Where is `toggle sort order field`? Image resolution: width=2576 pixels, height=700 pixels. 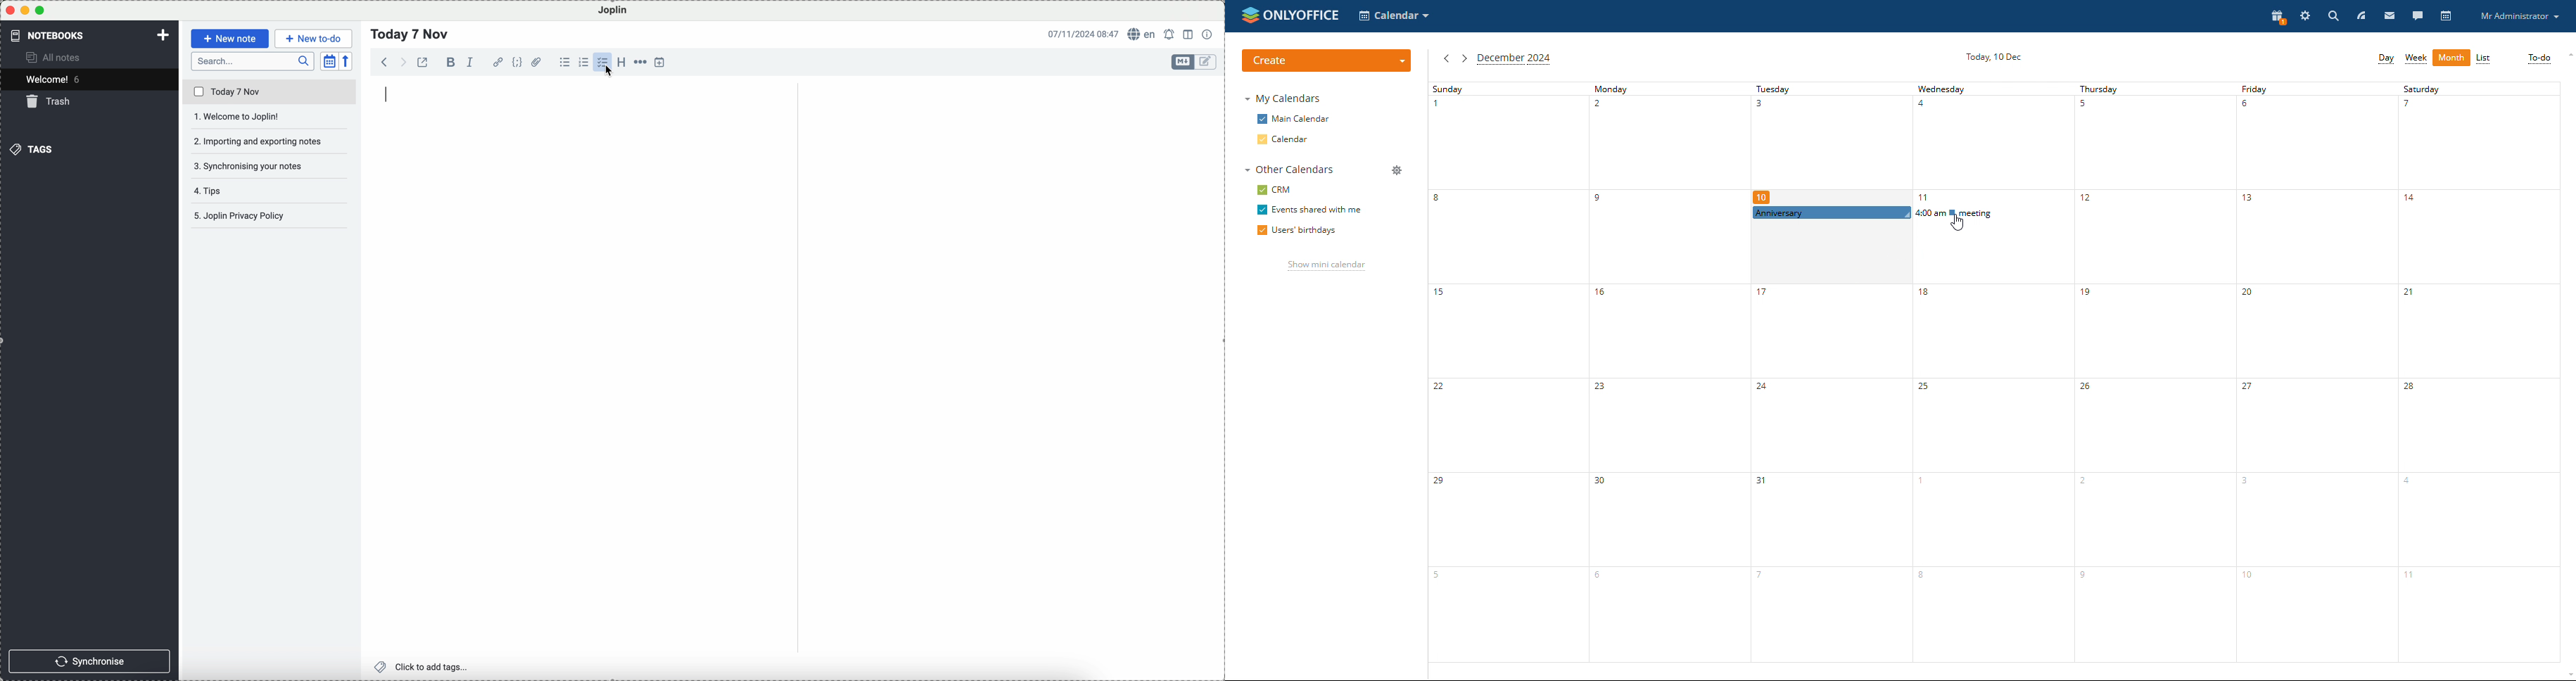
toggle sort order field is located at coordinates (330, 61).